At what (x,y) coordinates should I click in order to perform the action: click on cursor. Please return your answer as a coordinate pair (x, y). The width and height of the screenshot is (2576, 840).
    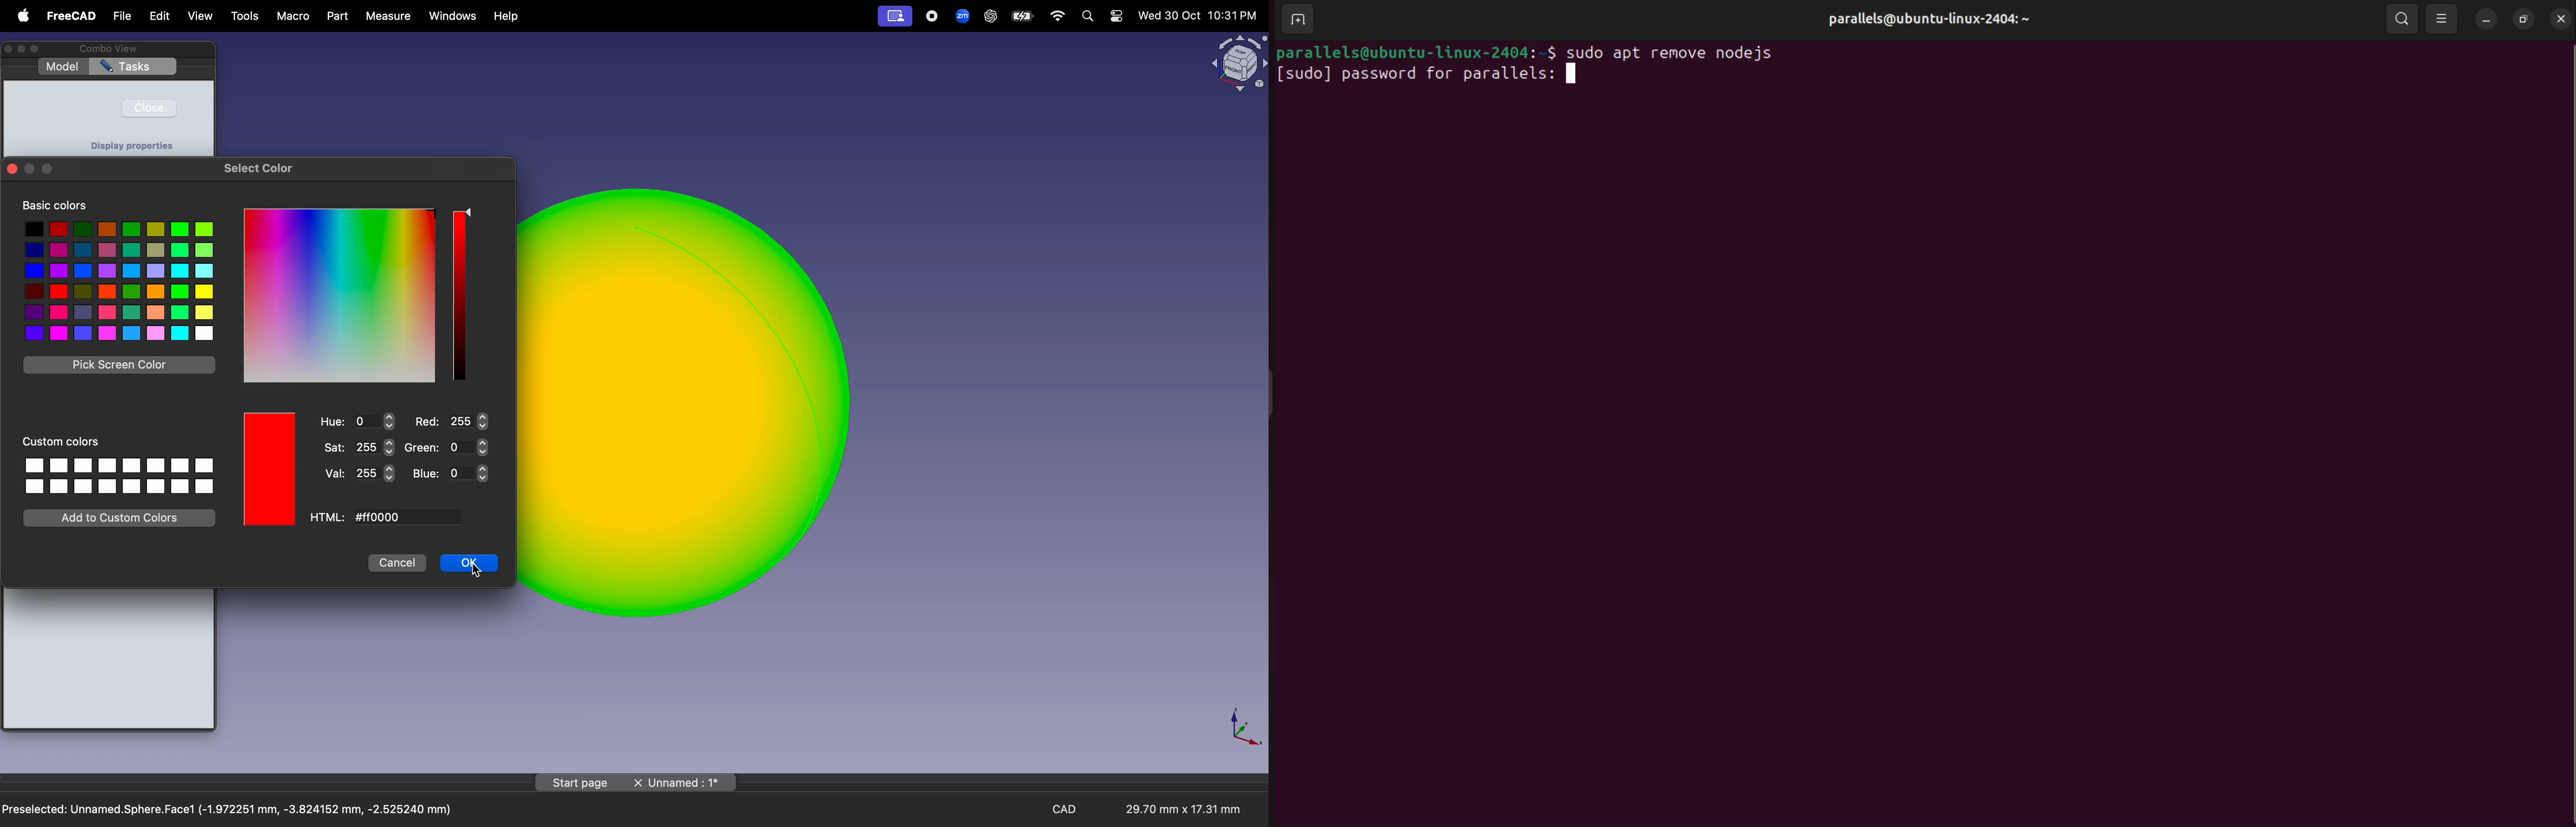
    Looking at the image, I should click on (478, 572).